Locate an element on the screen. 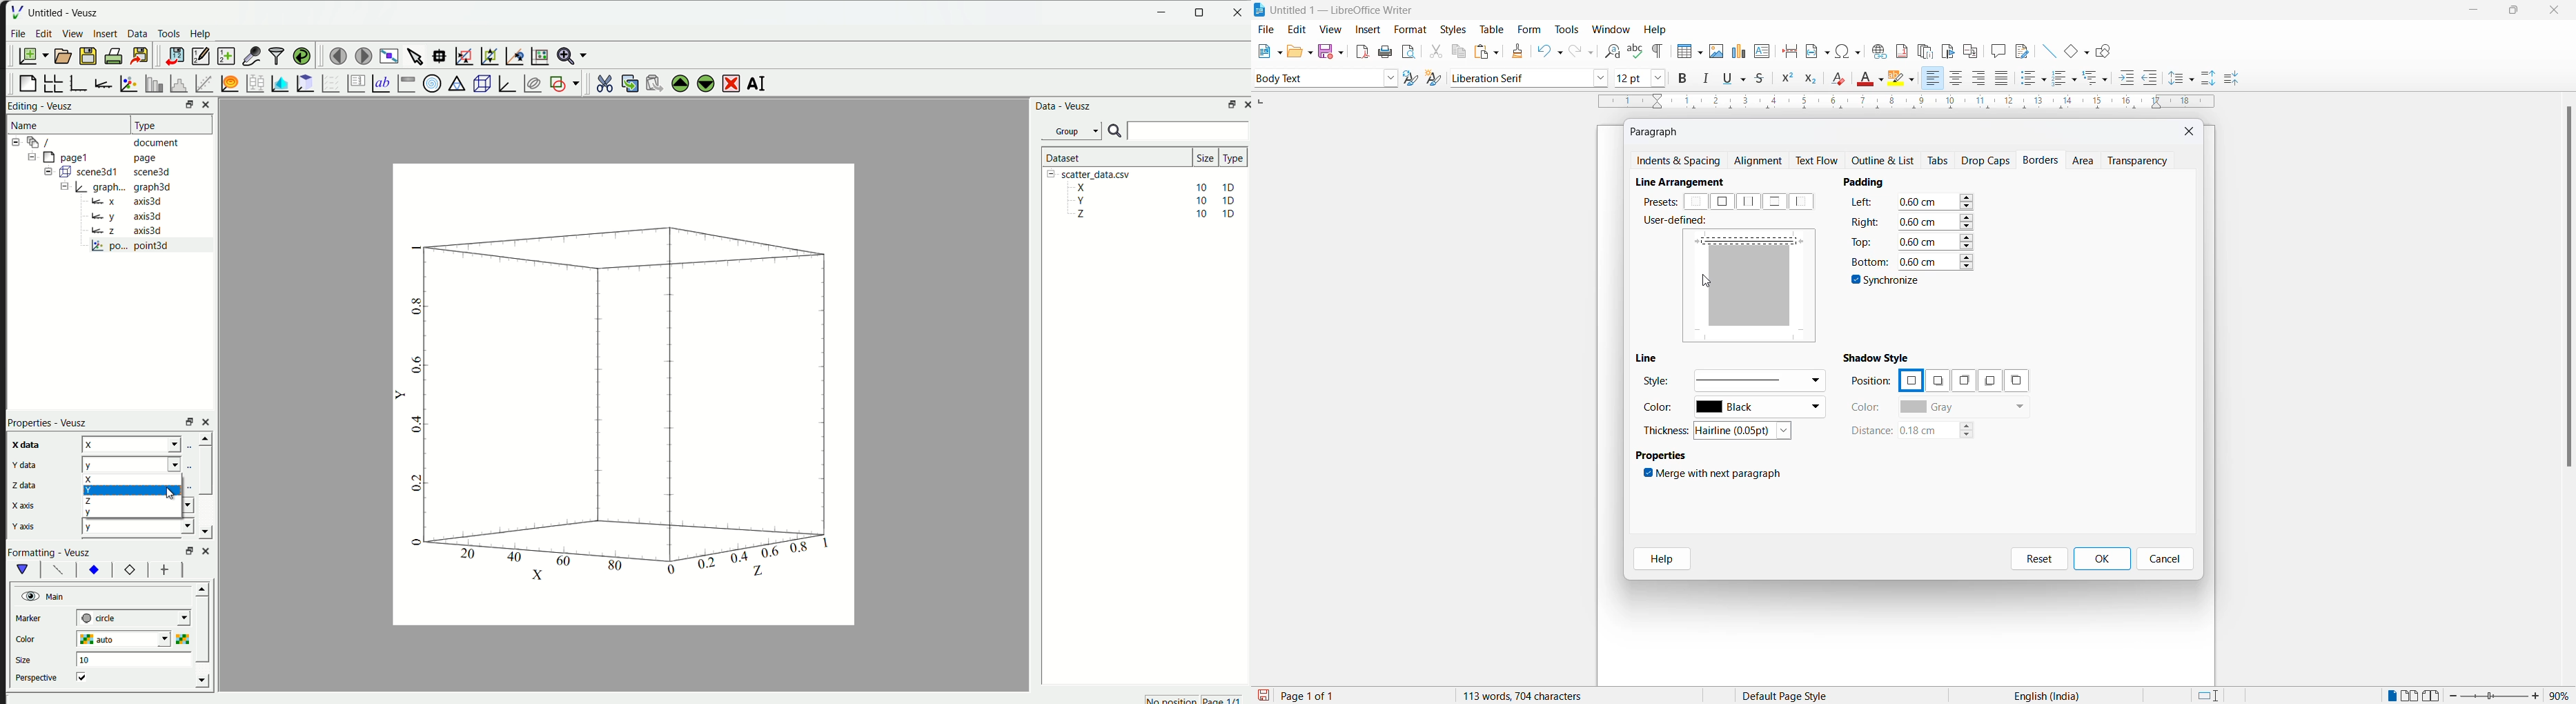  position options is located at coordinates (1961, 380).